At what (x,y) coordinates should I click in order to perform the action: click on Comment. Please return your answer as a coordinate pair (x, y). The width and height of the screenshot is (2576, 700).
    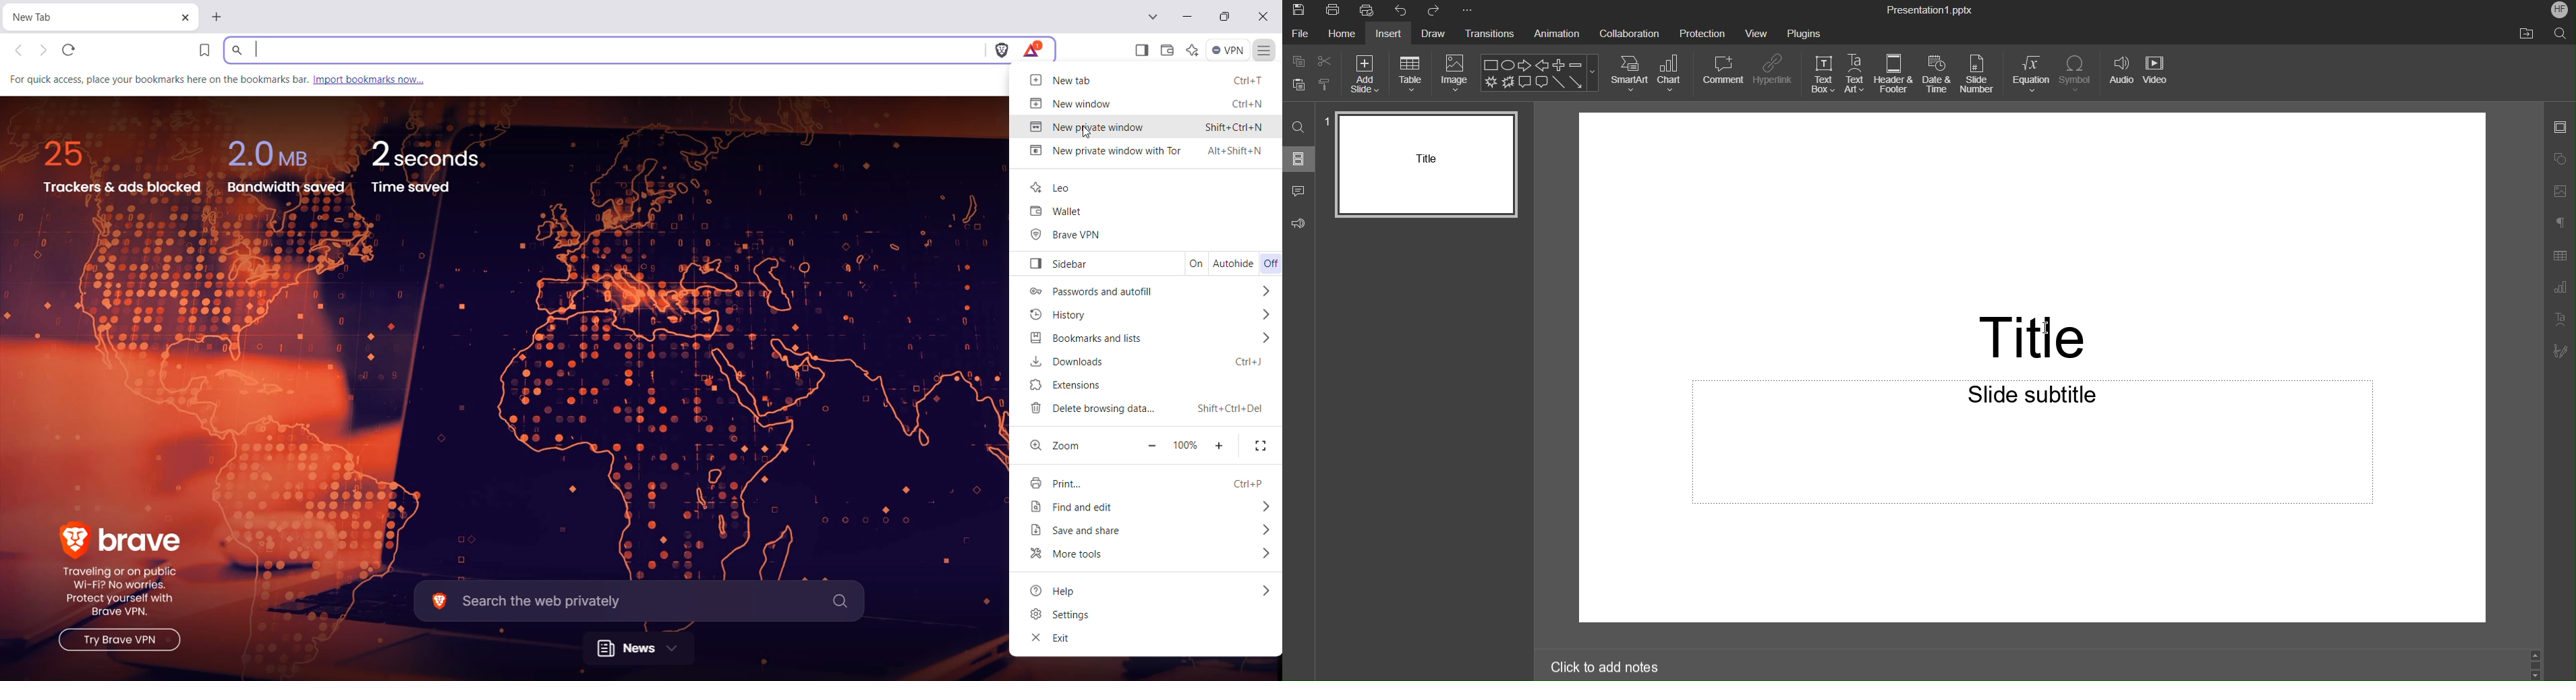
    Looking at the image, I should click on (1723, 72).